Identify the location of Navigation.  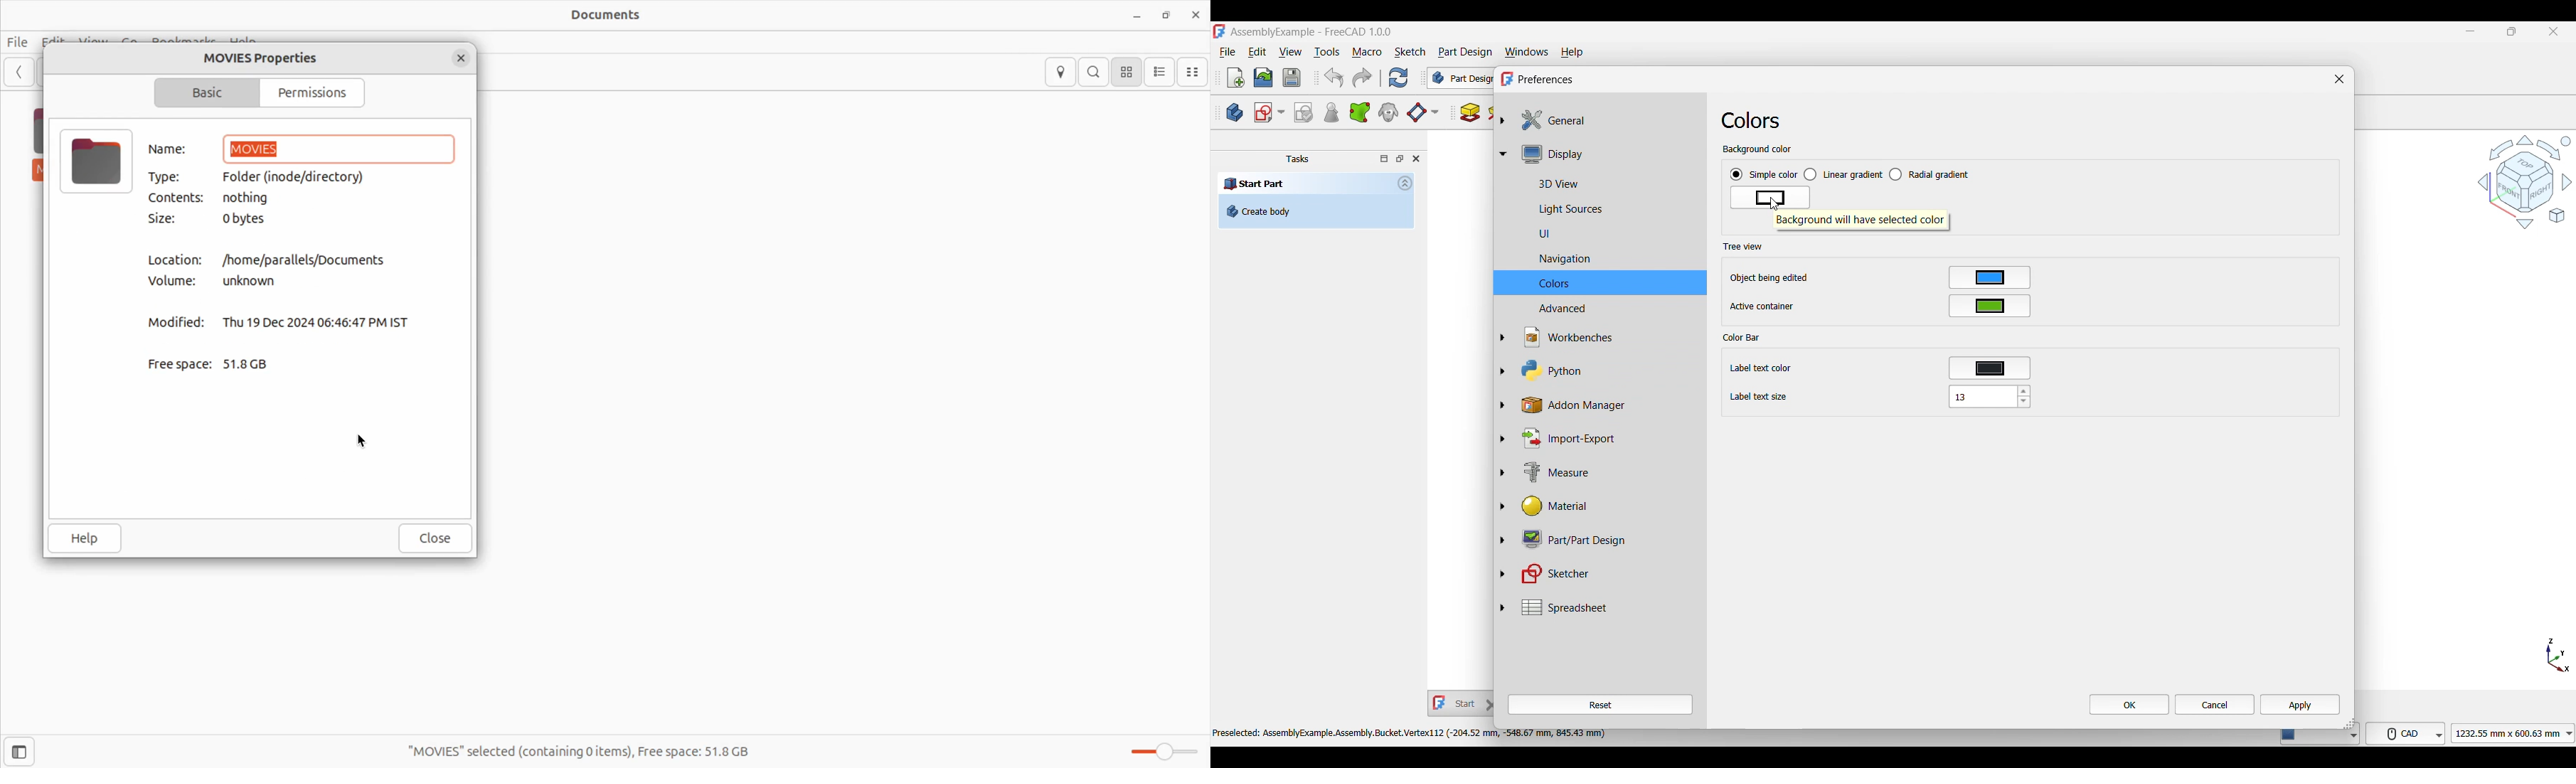
(2525, 181).